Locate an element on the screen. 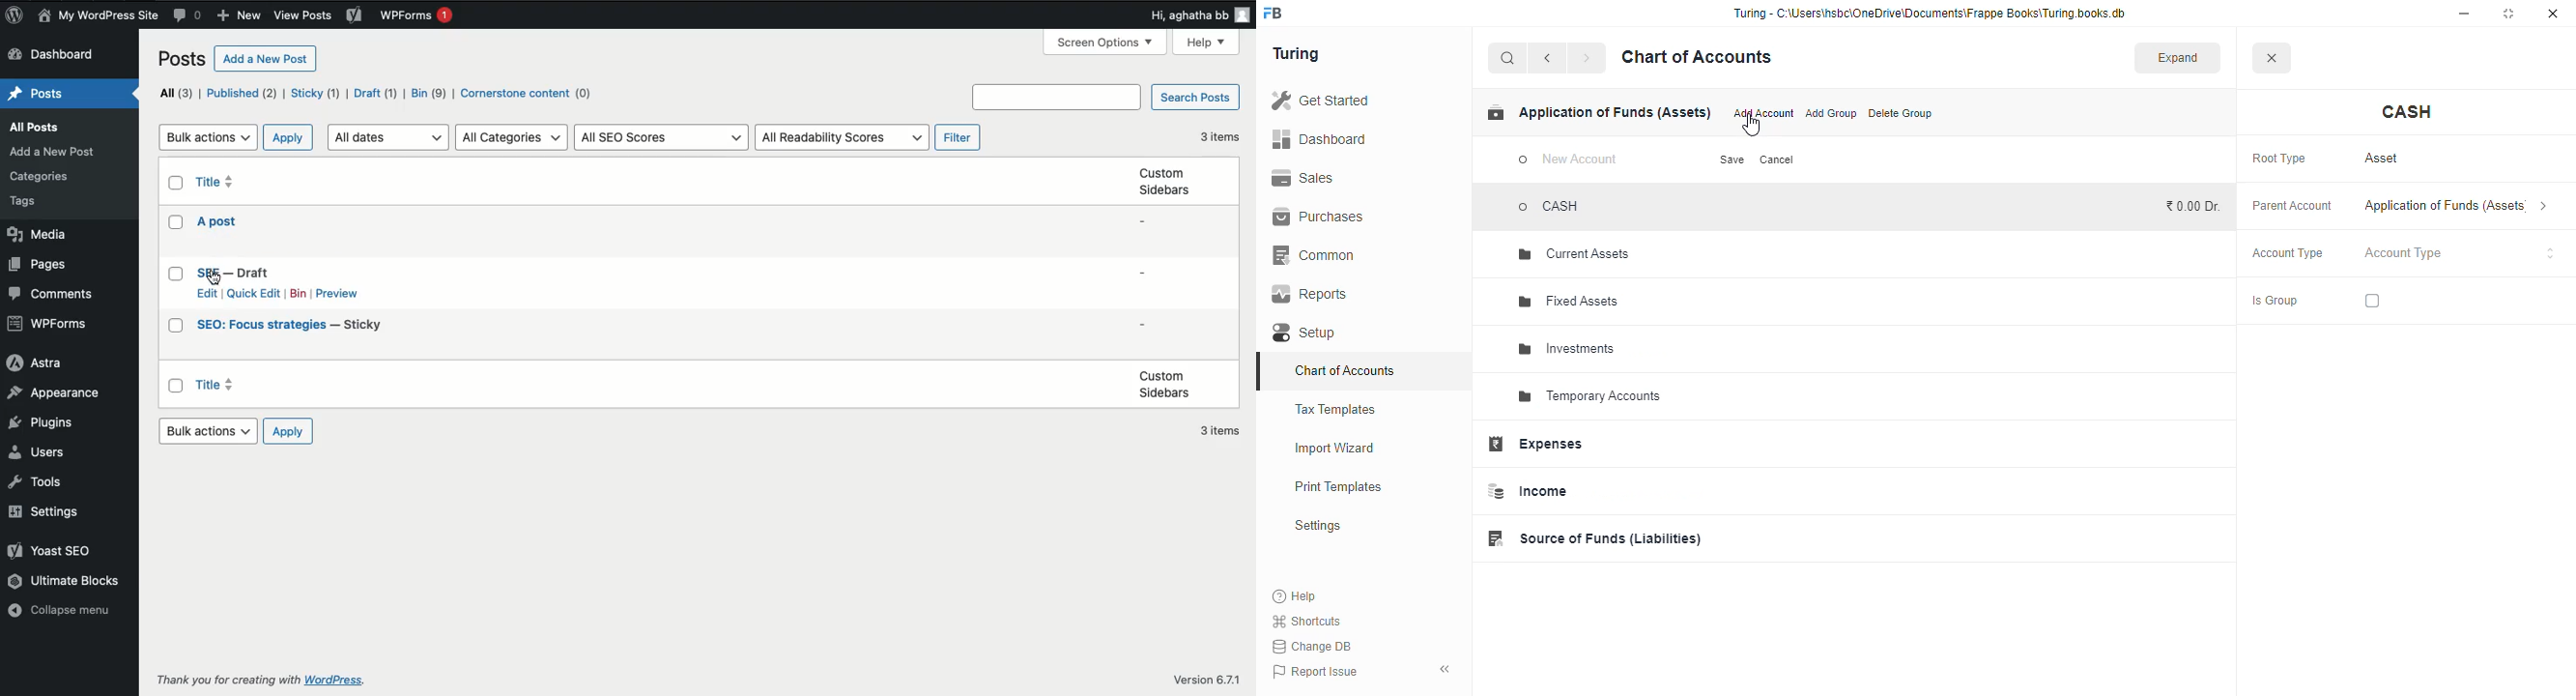 This screenshot has height=700, width=2576. Categories is located at coordinates (43, 175).